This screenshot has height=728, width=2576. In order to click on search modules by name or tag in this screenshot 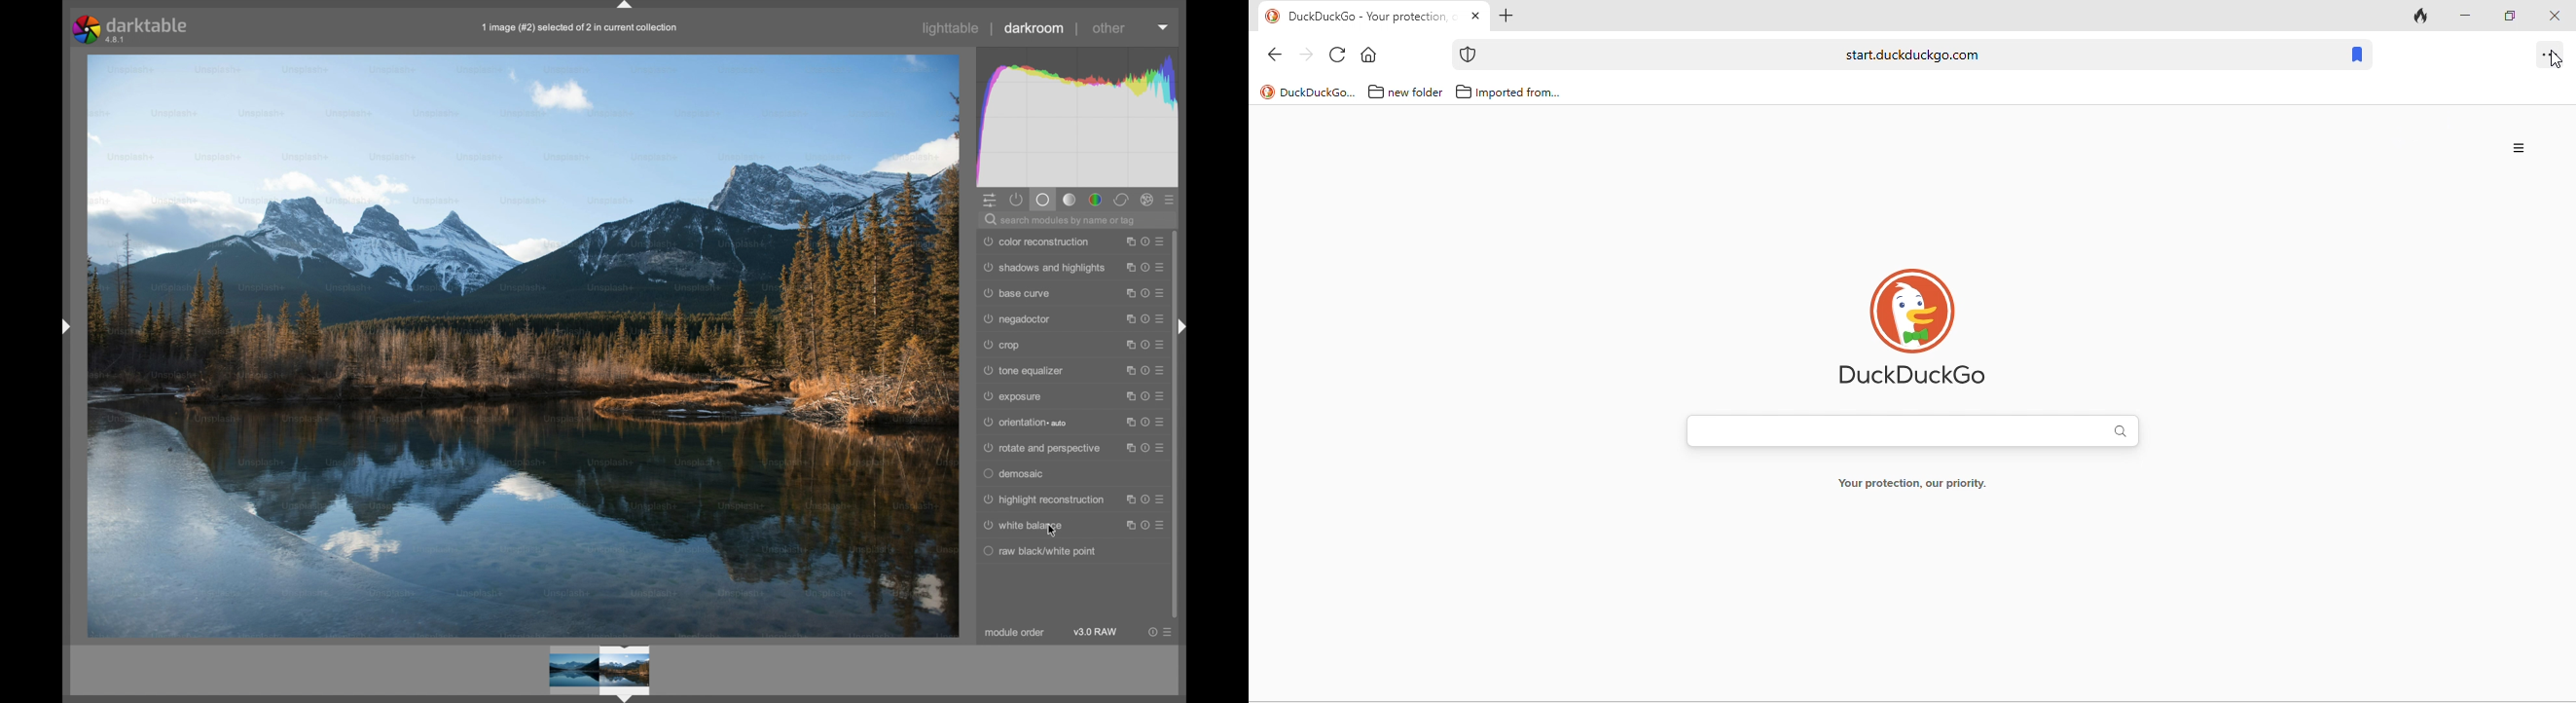, I will do `click(1060, 221)`.